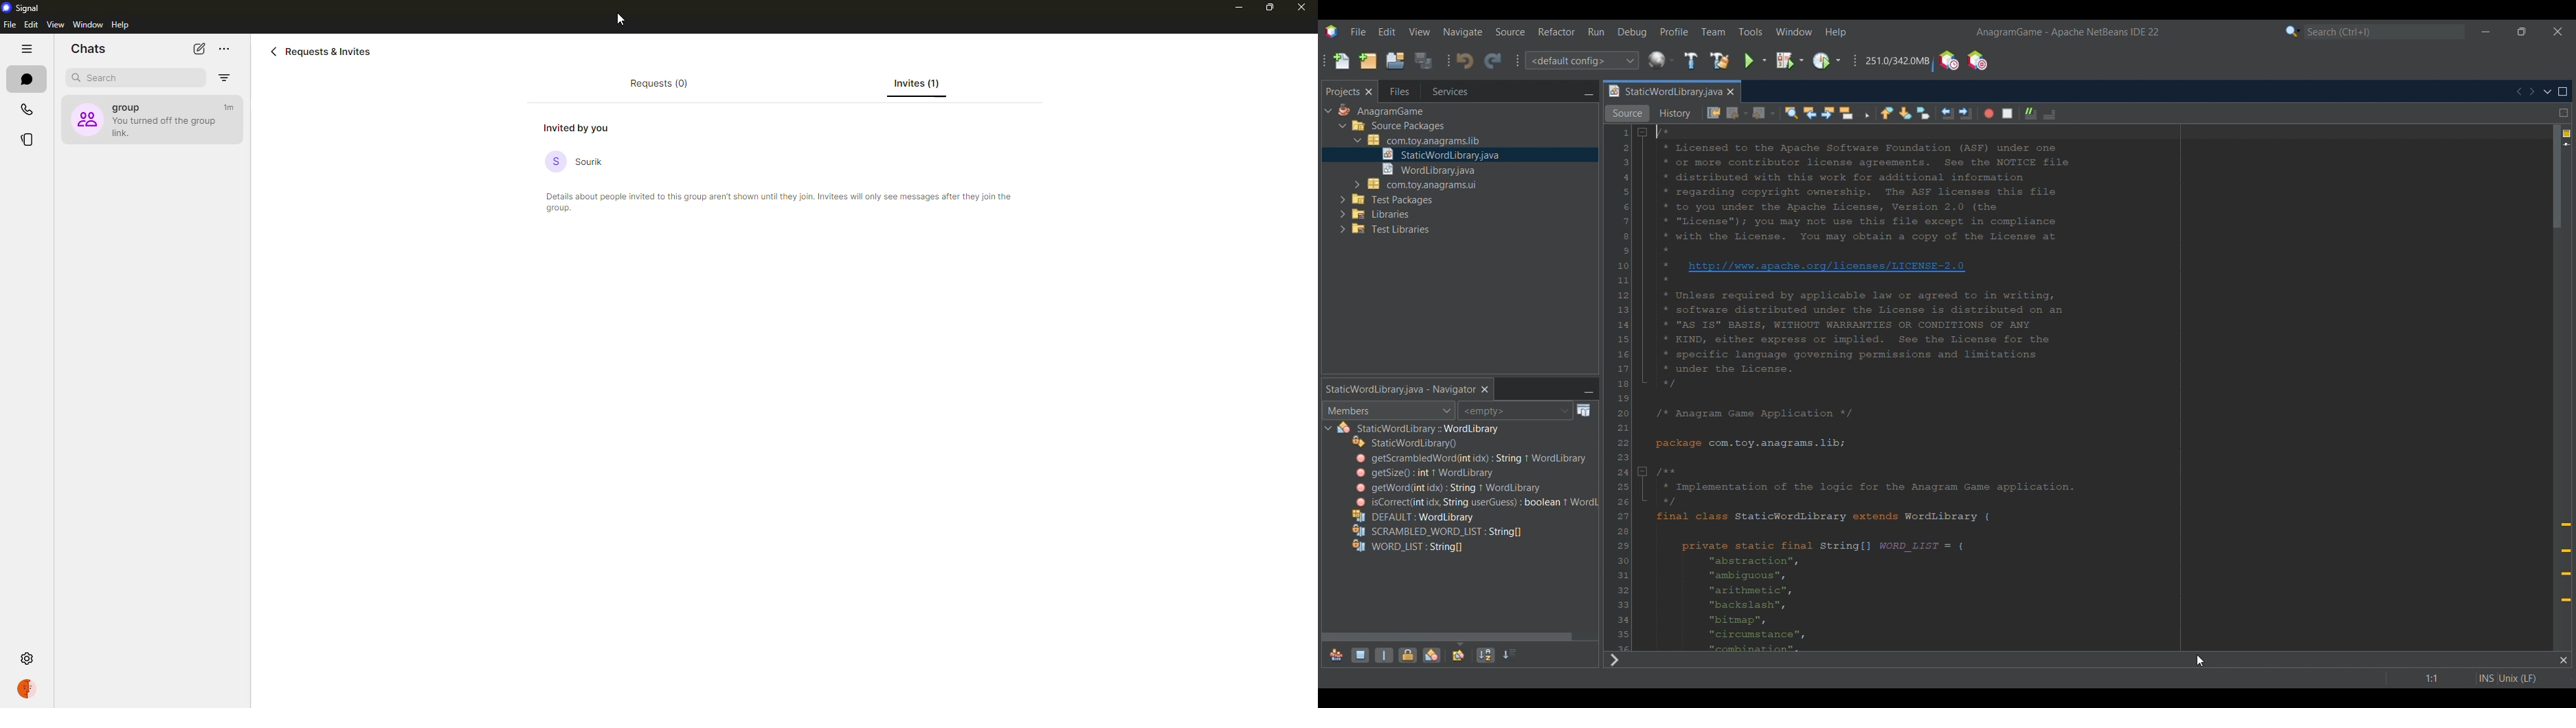  I want to click on info, so click(785, 203).